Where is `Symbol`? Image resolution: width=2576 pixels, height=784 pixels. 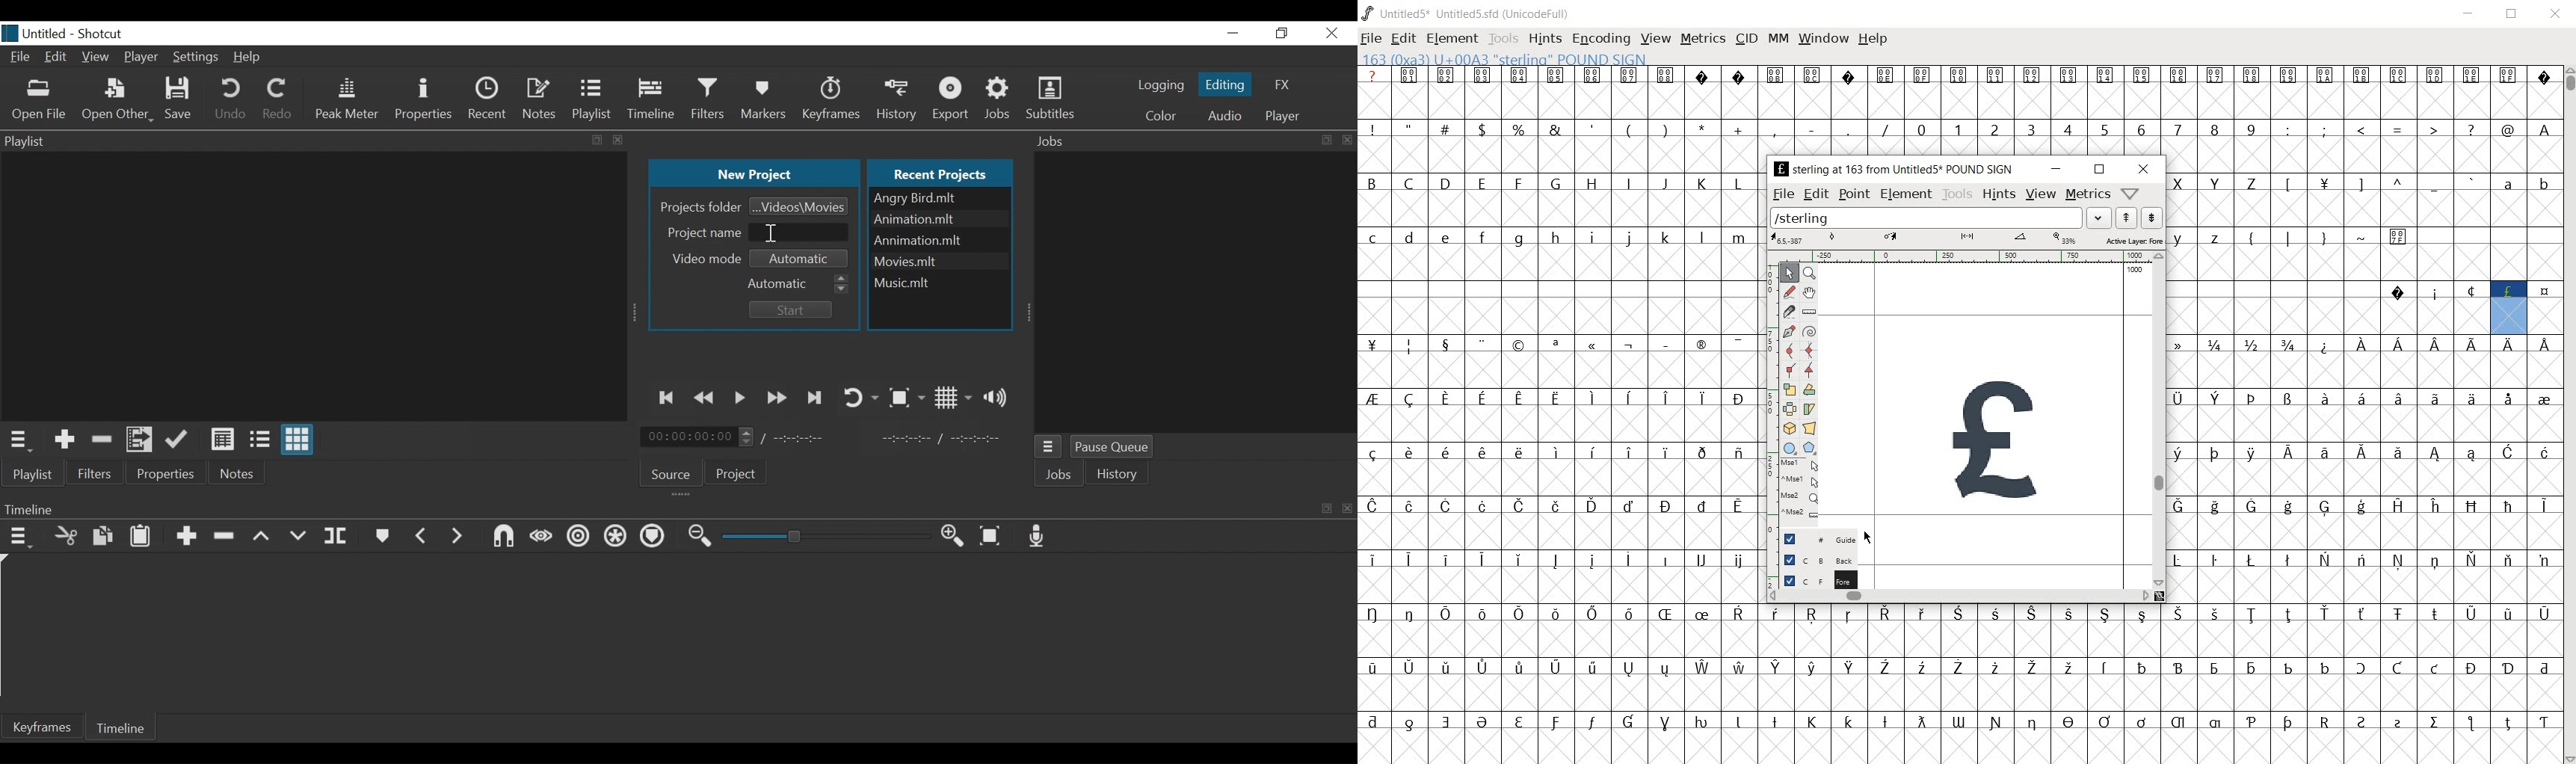 Symbol is located at coordinates (2543, 721).